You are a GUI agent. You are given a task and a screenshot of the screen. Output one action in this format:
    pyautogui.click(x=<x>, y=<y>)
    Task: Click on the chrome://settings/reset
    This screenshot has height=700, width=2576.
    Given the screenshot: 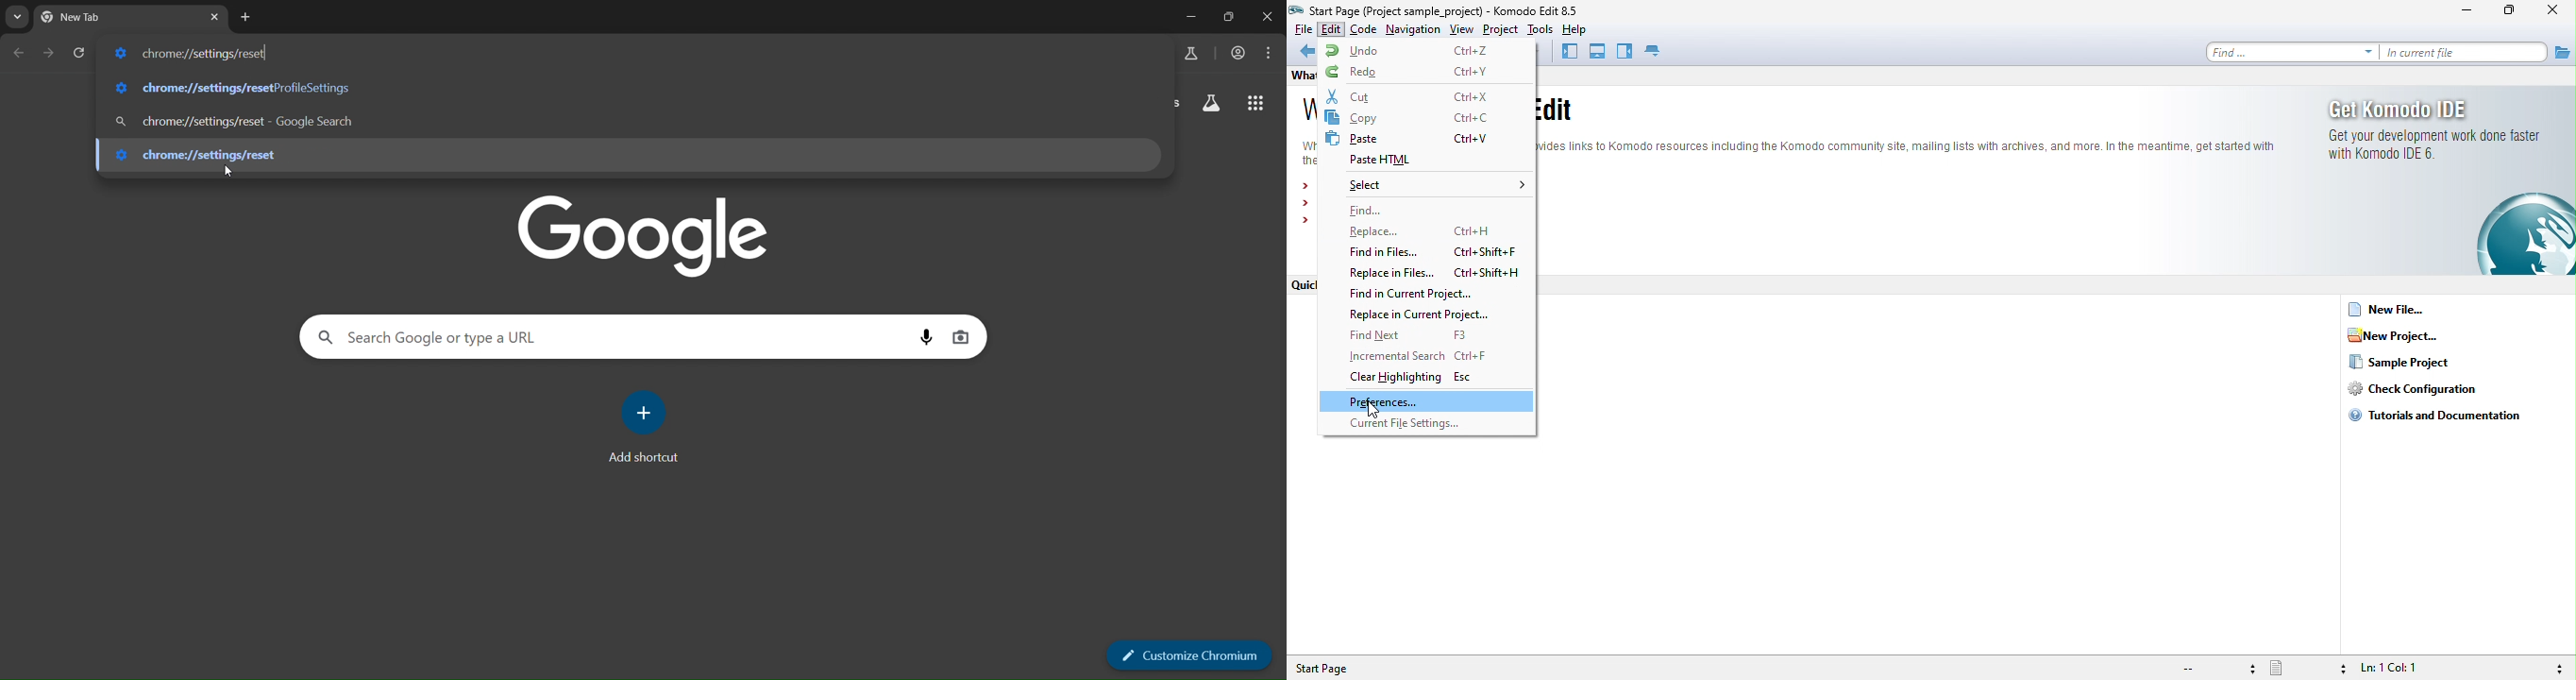 What is the action you would take?
    pyautogui.click(x=210, y=152)
    